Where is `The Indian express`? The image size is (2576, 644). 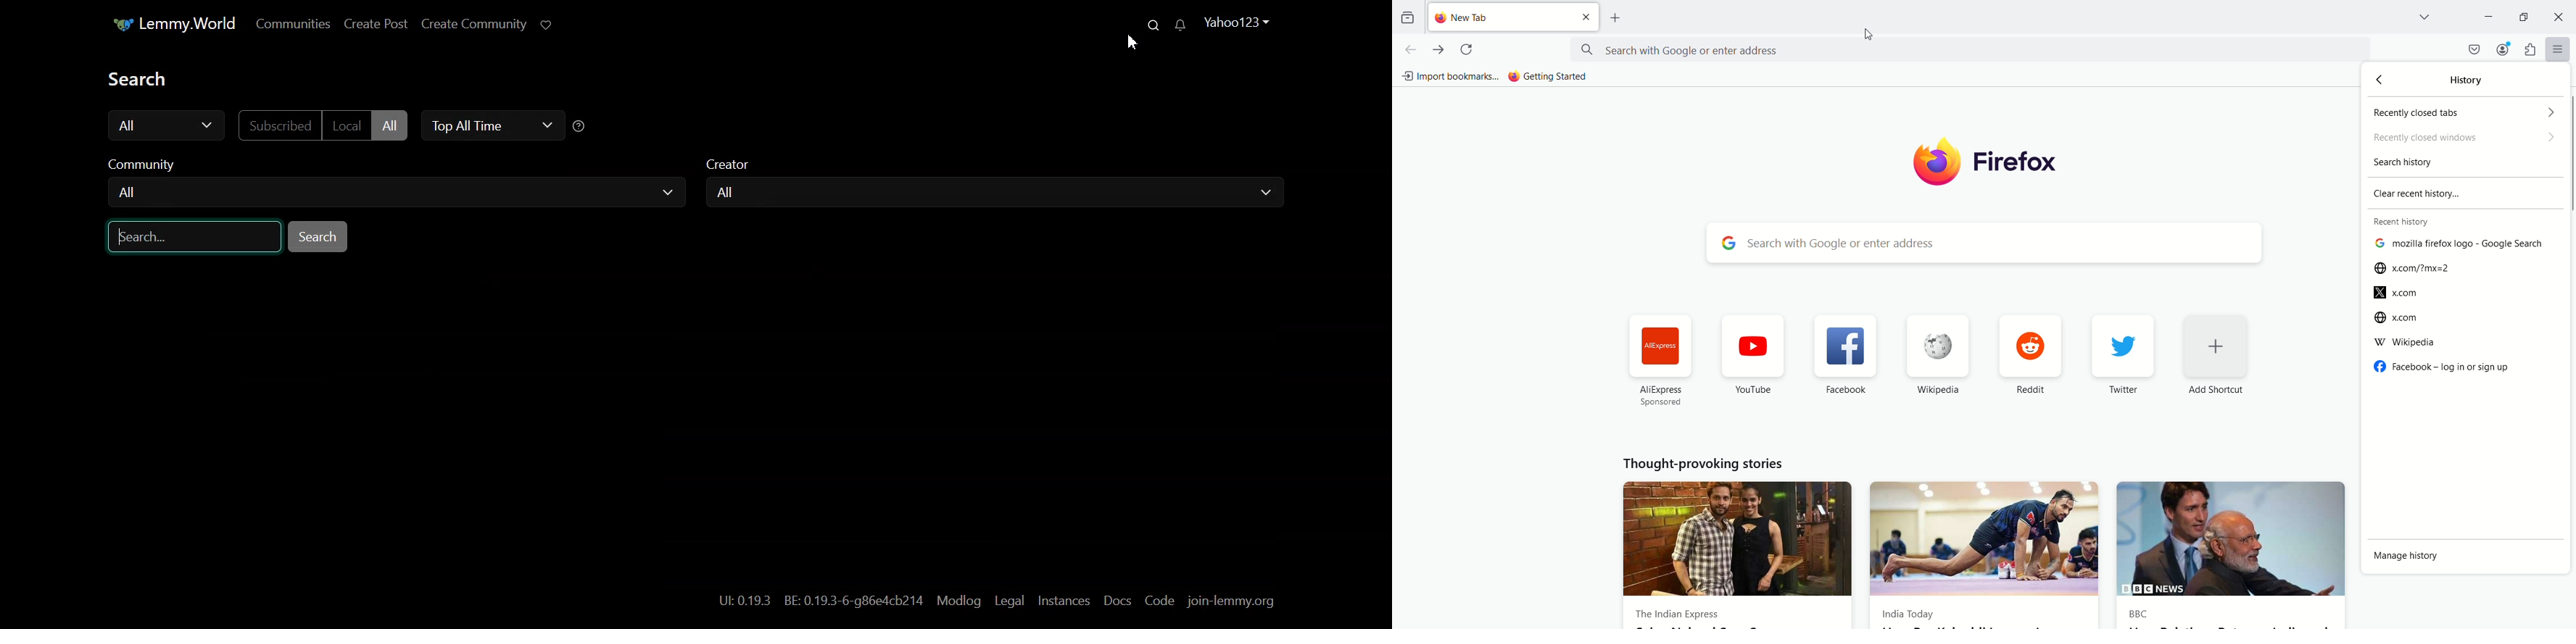
The Indian express is located at coordinates (1741, 554).